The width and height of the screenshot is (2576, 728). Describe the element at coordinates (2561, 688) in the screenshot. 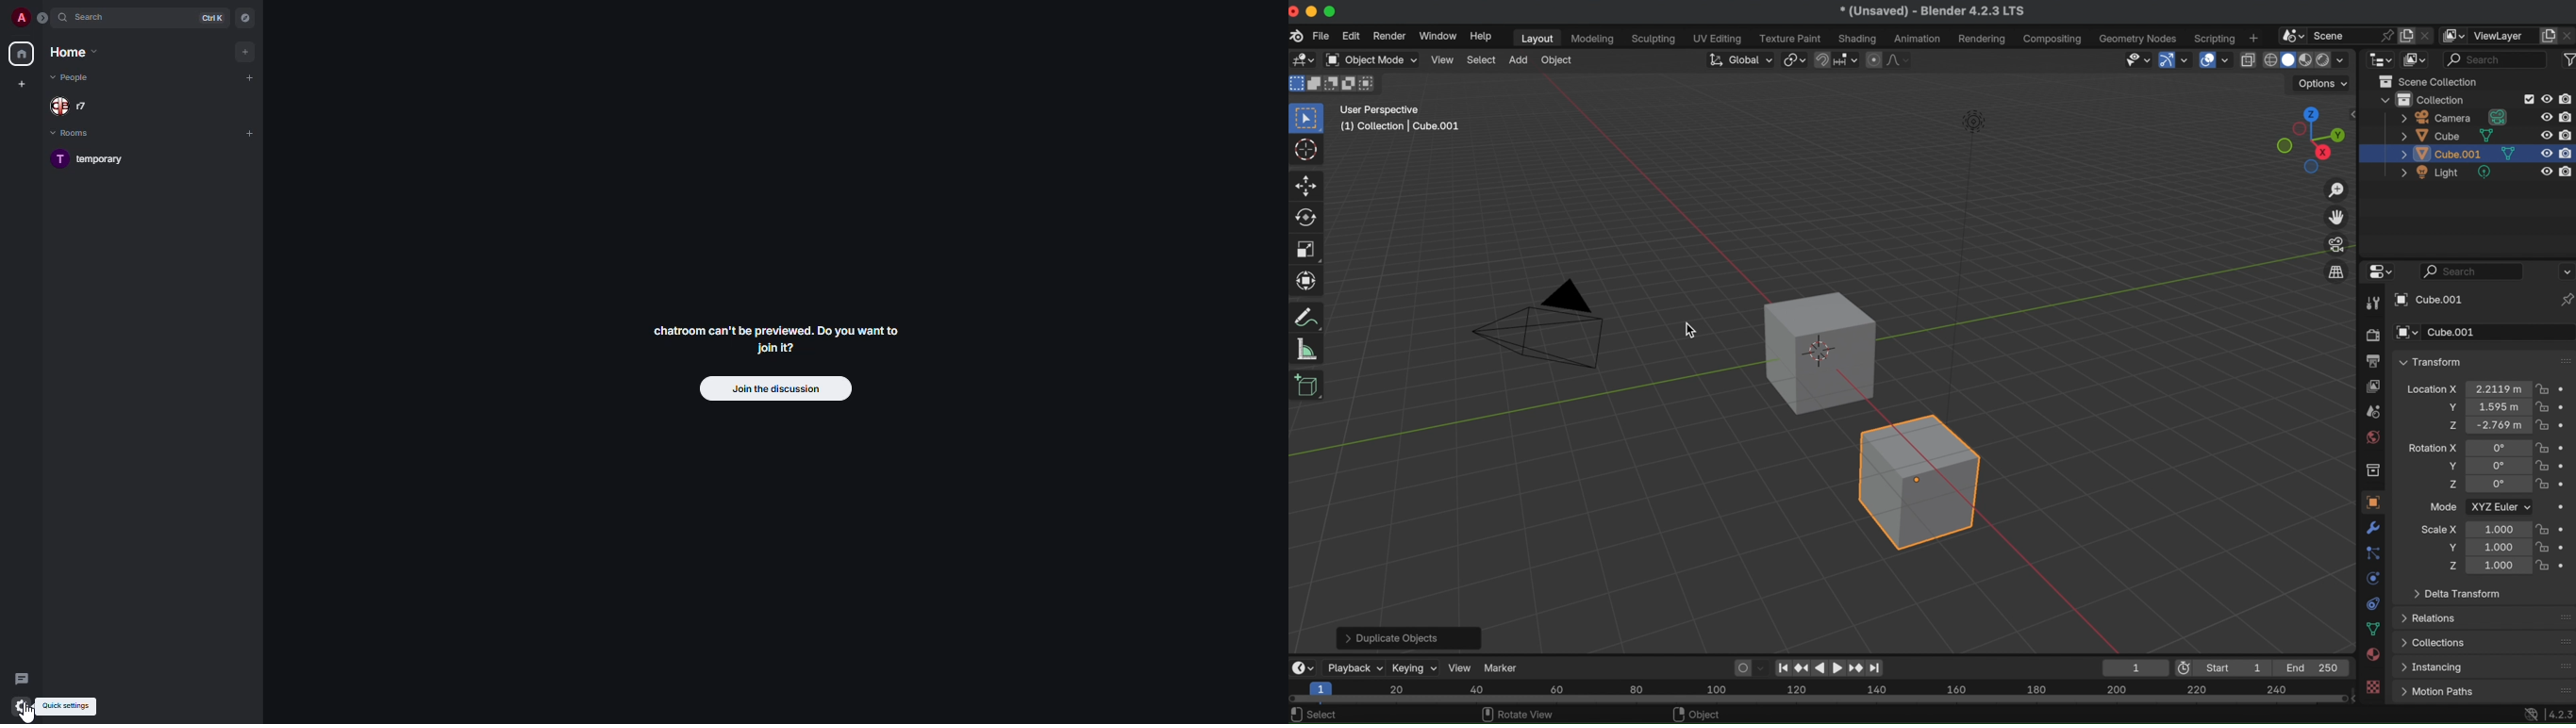

I see `drag handles` at that location.